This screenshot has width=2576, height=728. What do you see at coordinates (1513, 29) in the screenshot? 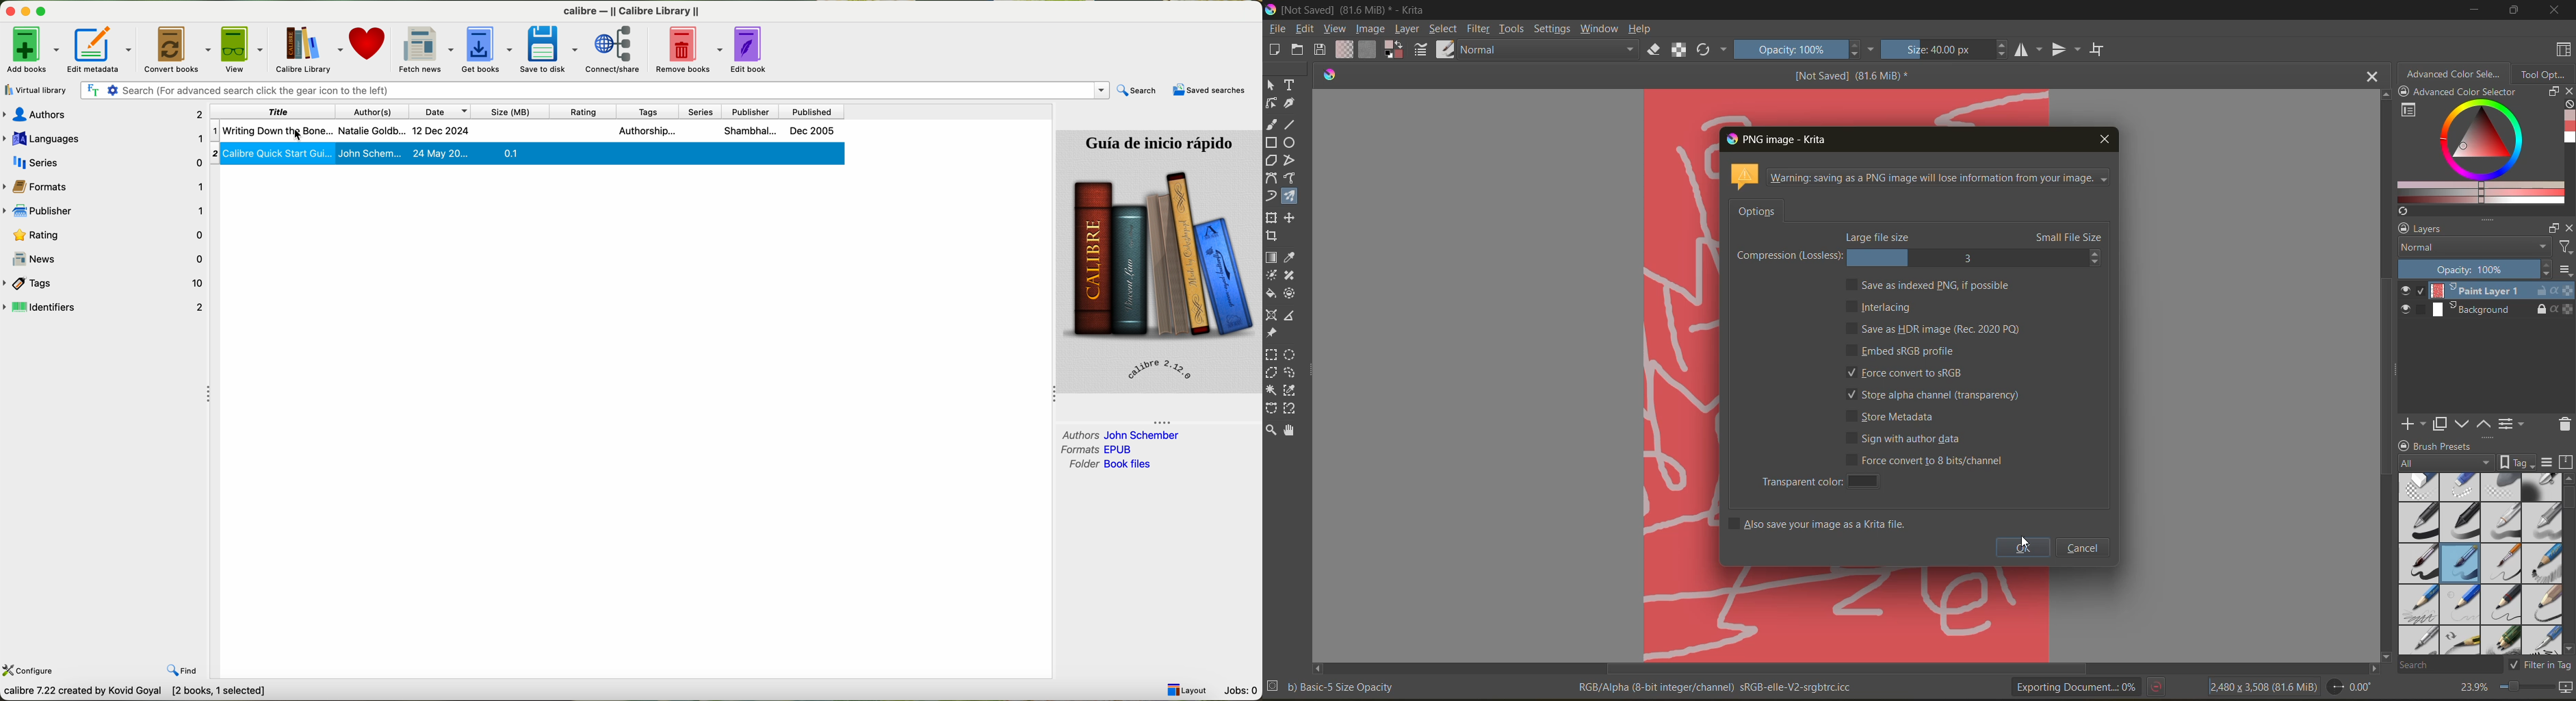
I see `tools` at bounding box center [1513, 29].